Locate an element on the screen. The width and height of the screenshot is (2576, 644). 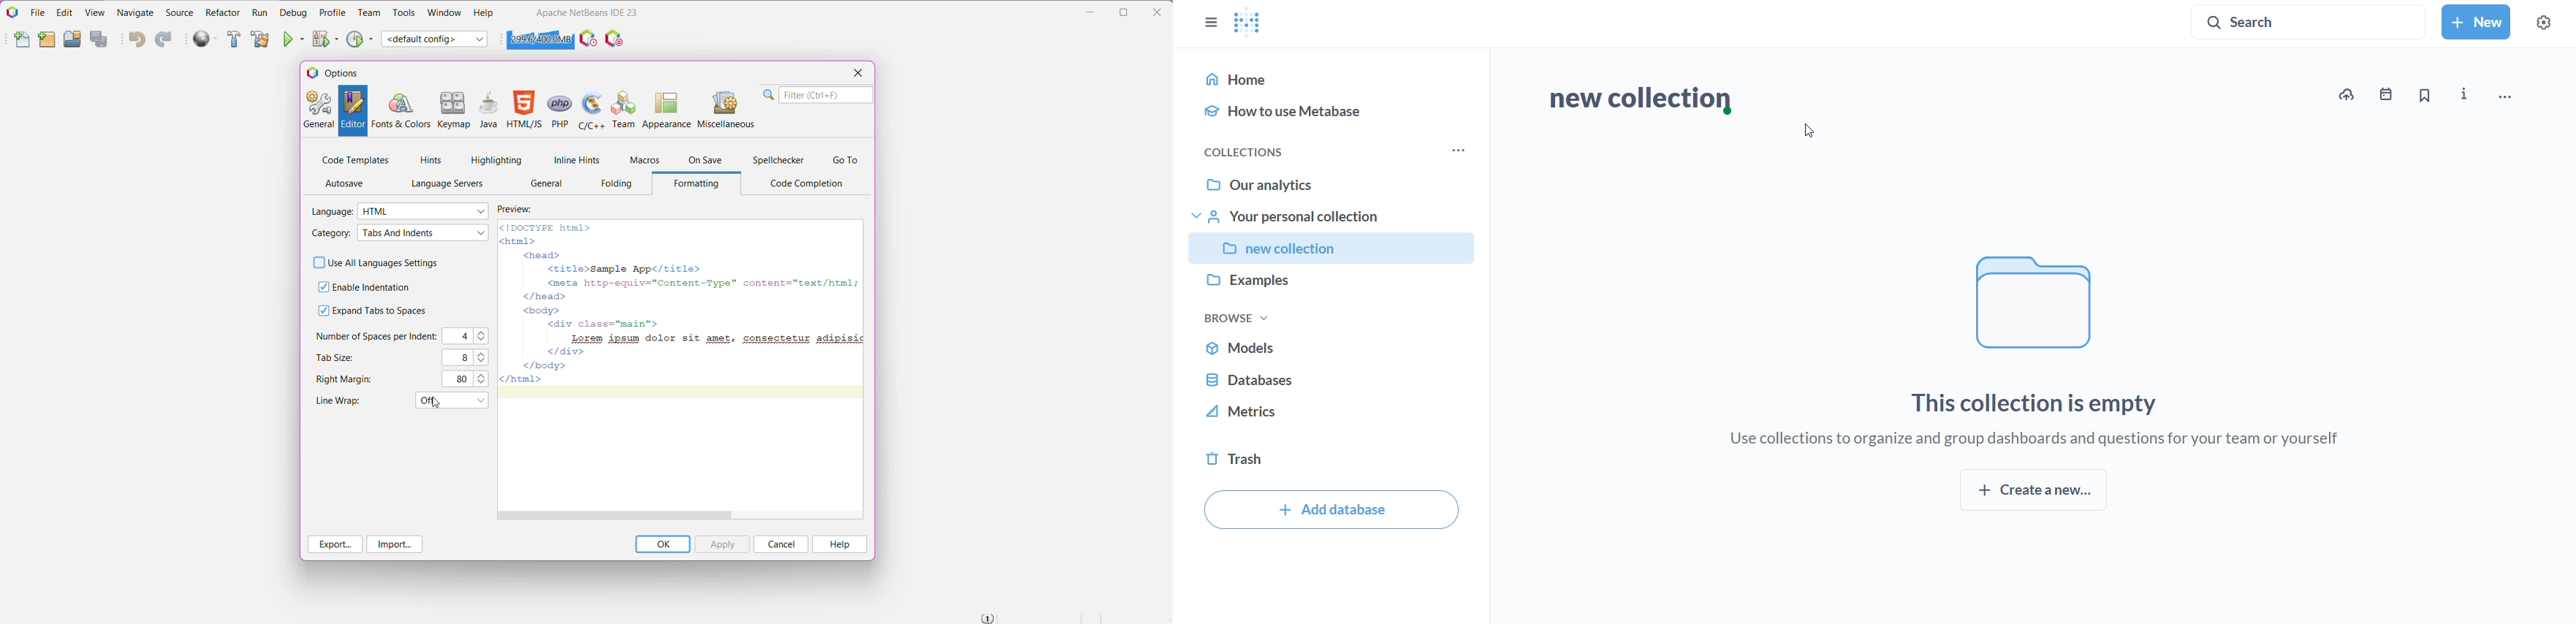
</body> is located at coordinates (548, 365).